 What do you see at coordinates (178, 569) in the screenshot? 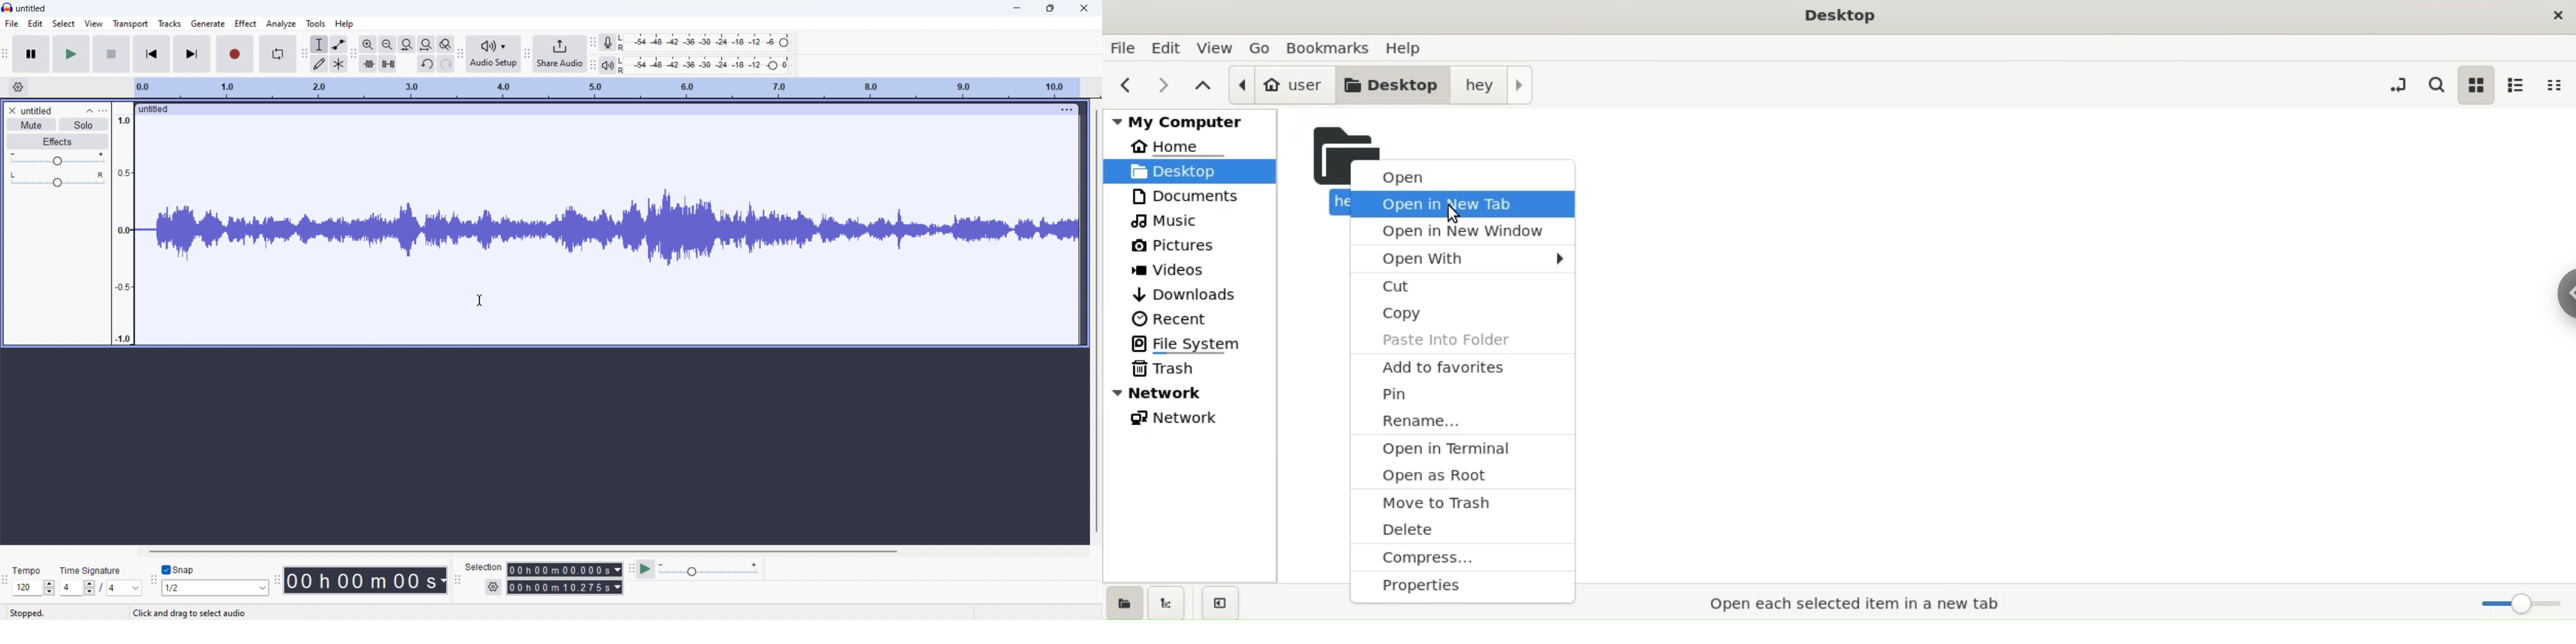
I see `toggle snap` at bounding box center [178, 569].